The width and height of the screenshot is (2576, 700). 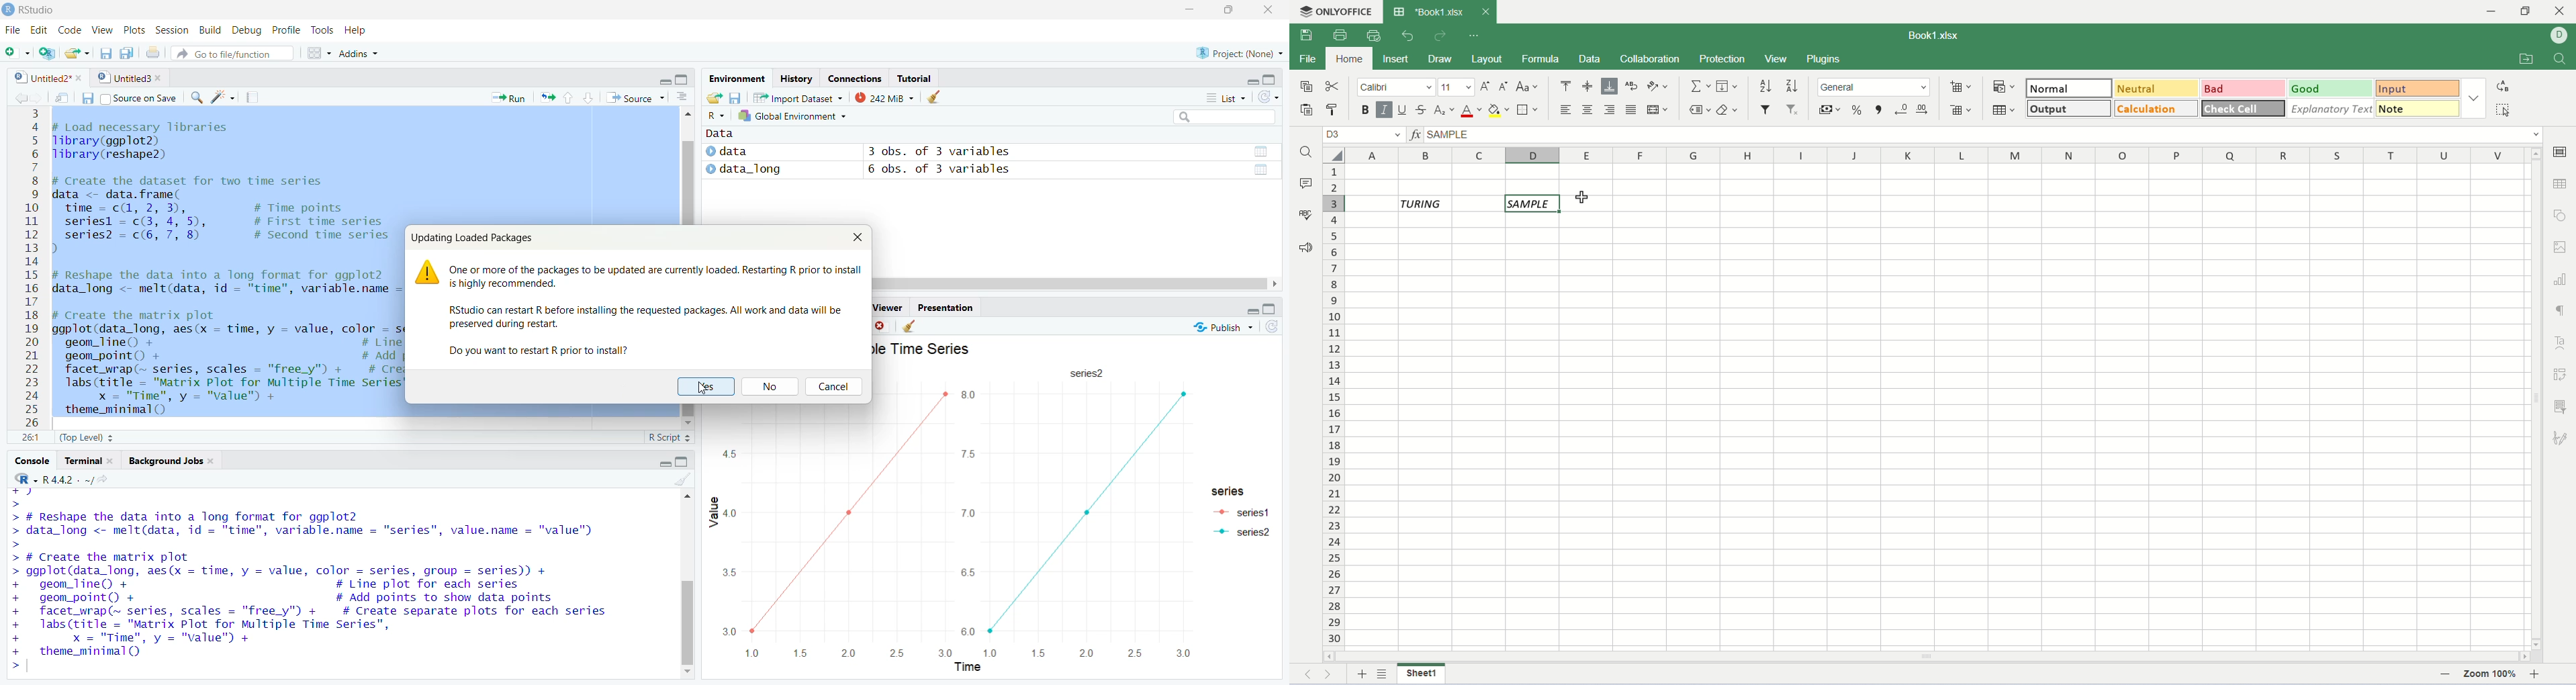 What do you see at coordinates (796, 79) in the screenshot?
I see `History` at bounding box center [796, 79].